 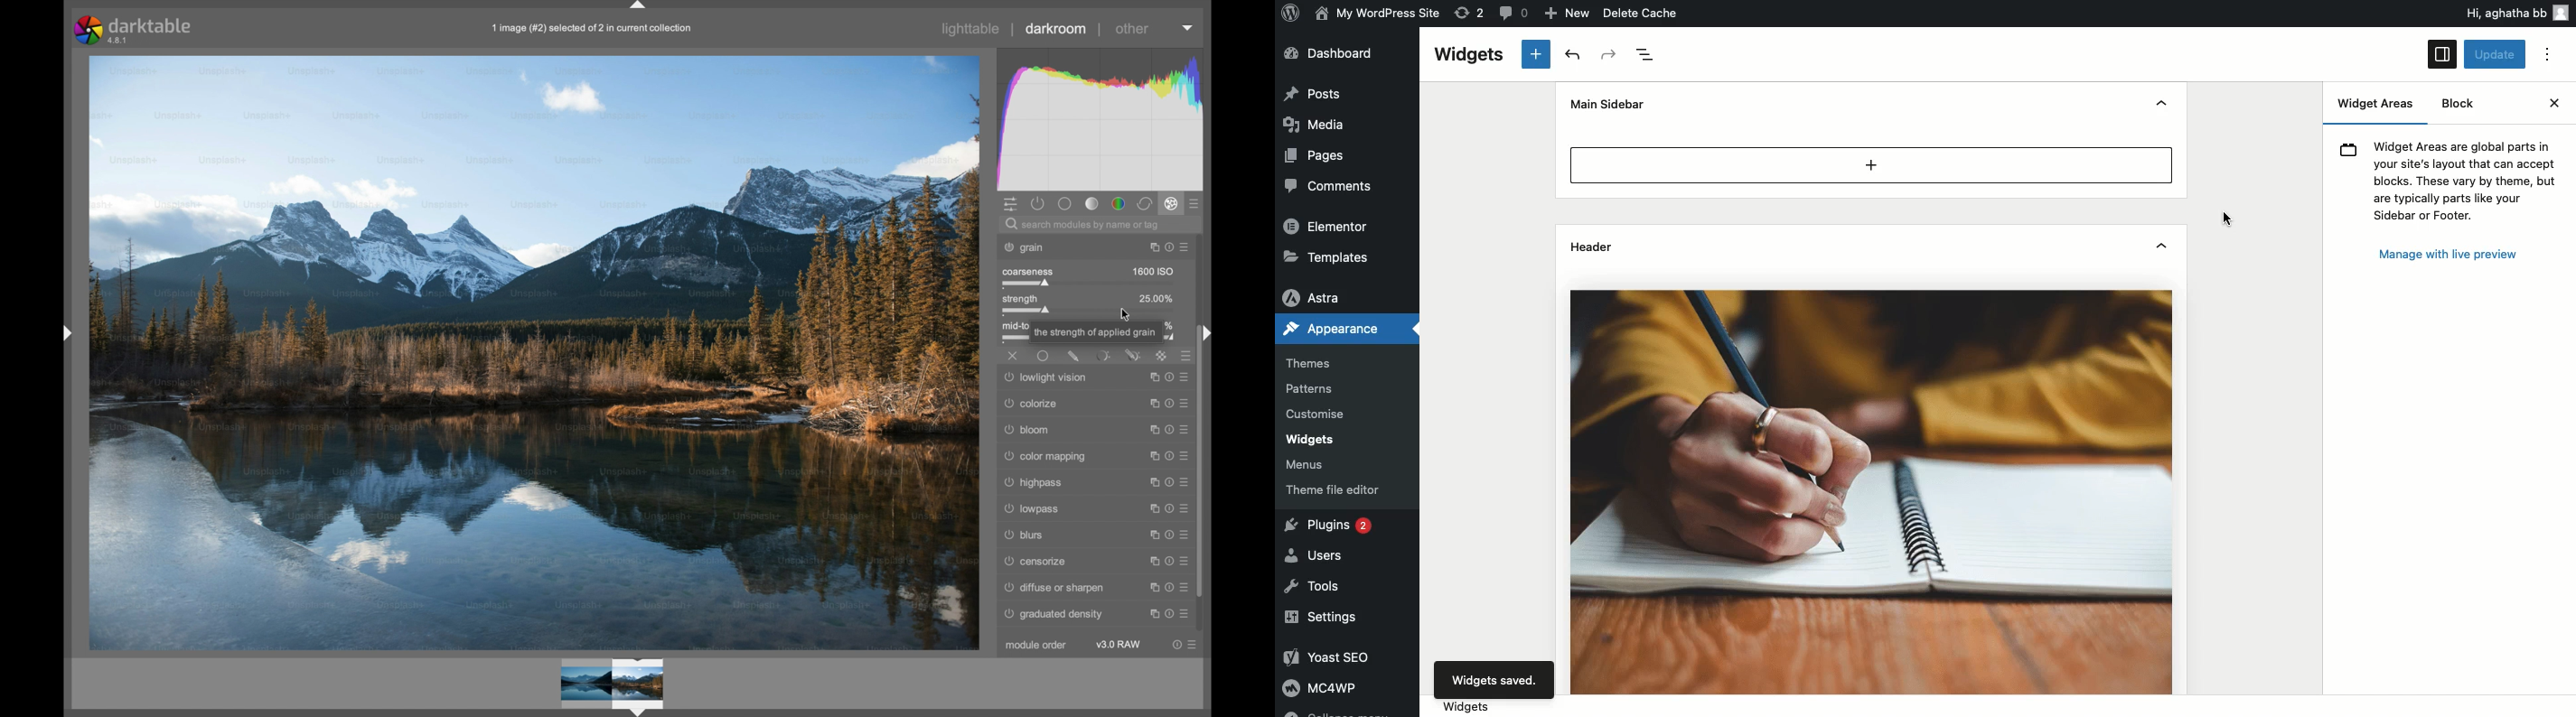 What do you see at coordinates (1170, 430) in the screenshot?
I see `reset parameters` at bounding box center [1170, 430].